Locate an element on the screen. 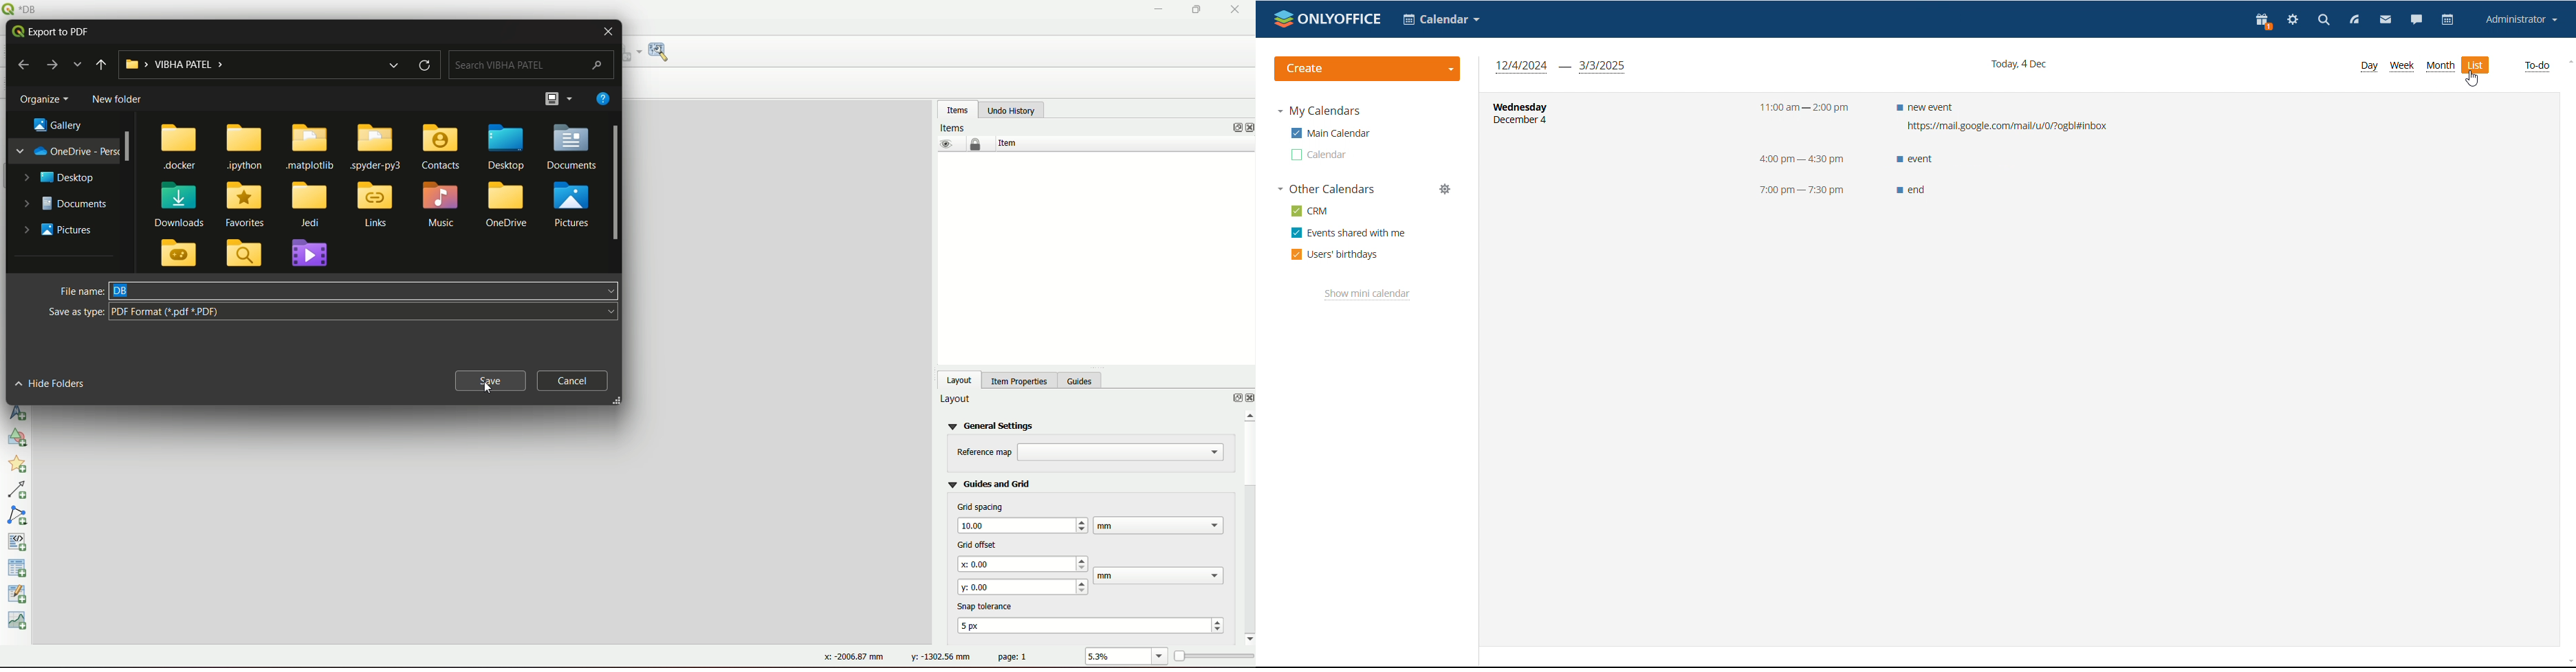 The image size is (2576, 672). week view is located at coordinates (2401, 67).